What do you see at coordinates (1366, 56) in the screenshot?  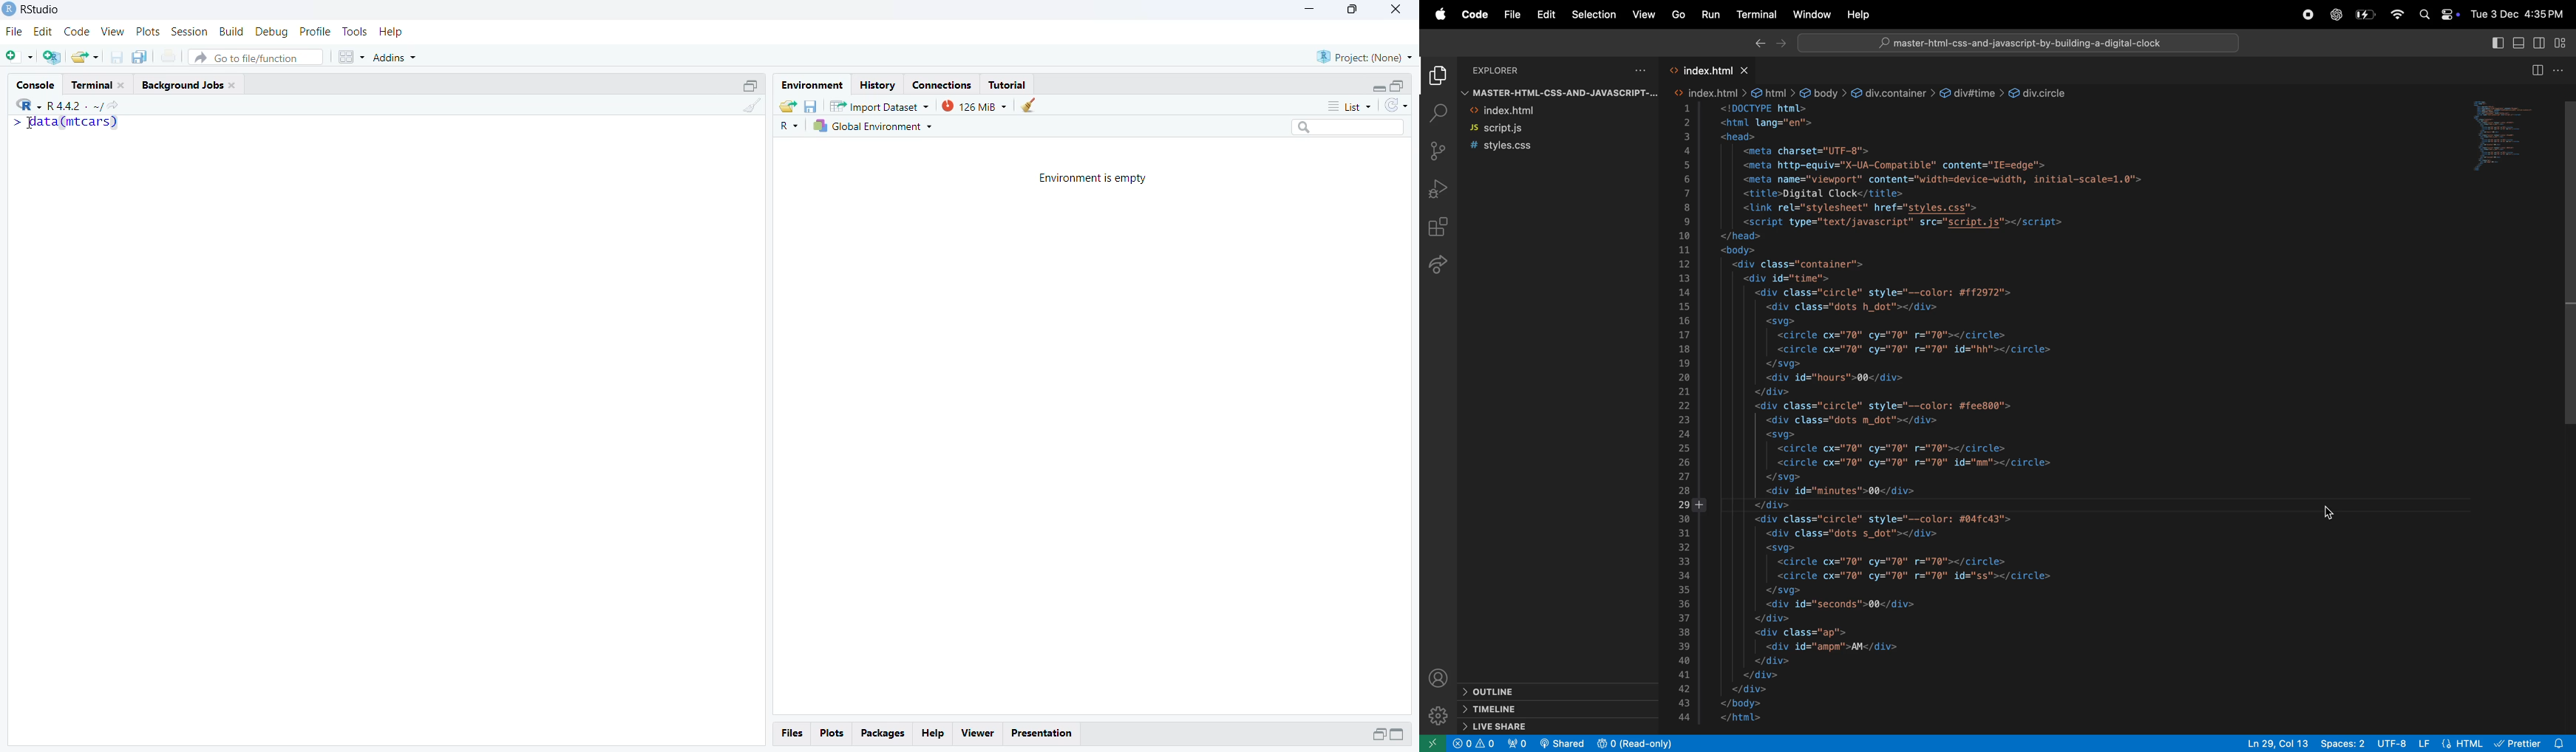 I see `Project: (None)` at bounding box center [1366, 56].